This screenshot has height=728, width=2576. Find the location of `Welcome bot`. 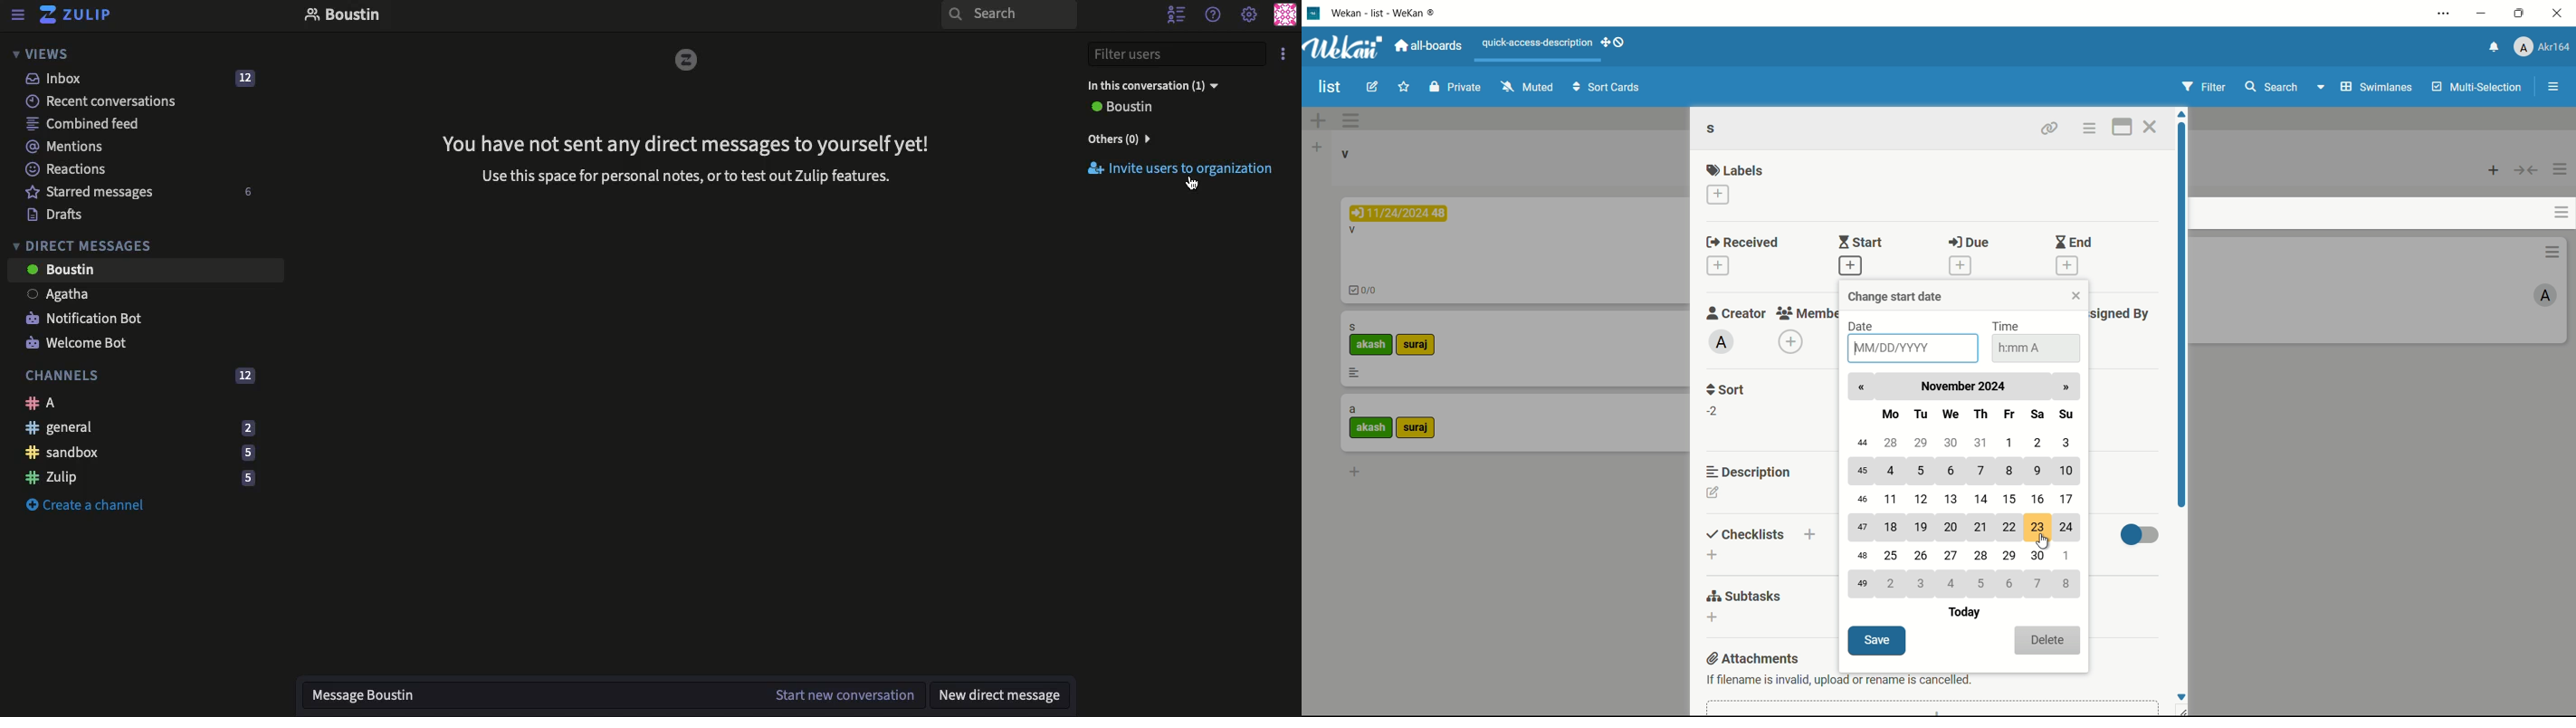

Welcome bot is located at coordinates (79, 344).